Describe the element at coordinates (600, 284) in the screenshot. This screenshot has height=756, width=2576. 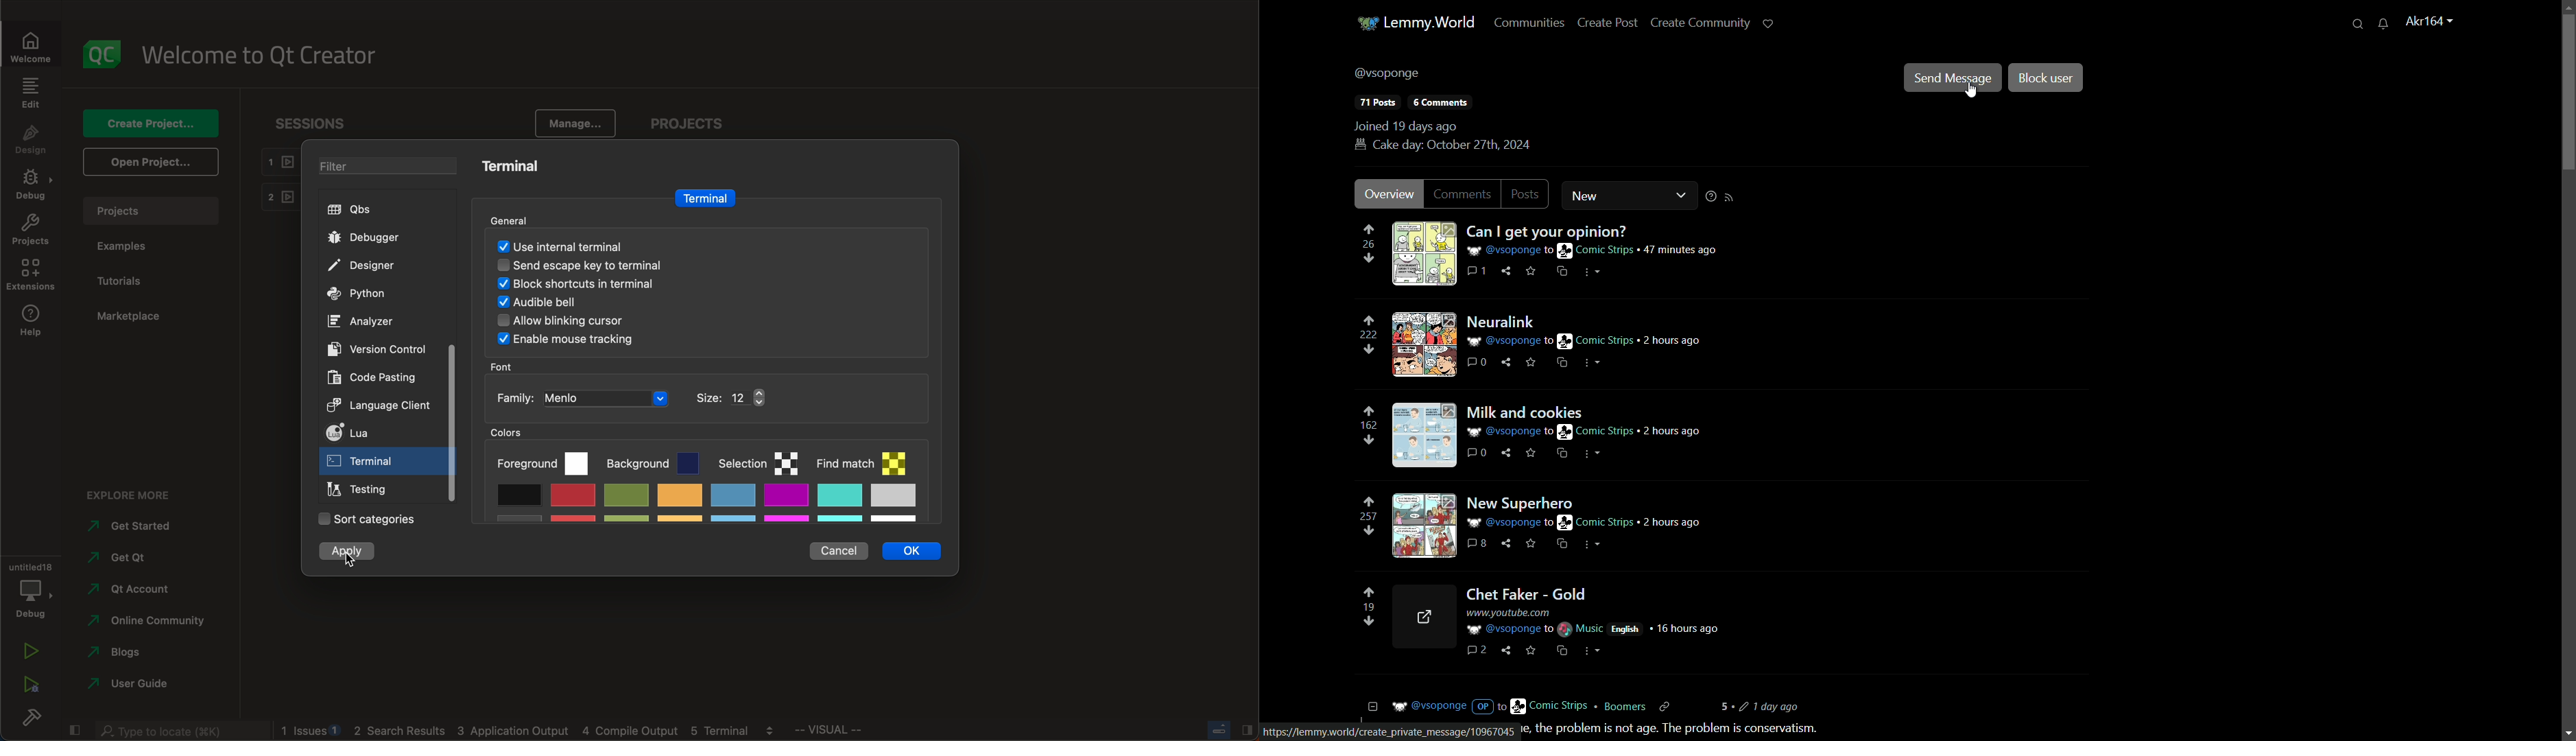
I see `block shortcuts` at that location.